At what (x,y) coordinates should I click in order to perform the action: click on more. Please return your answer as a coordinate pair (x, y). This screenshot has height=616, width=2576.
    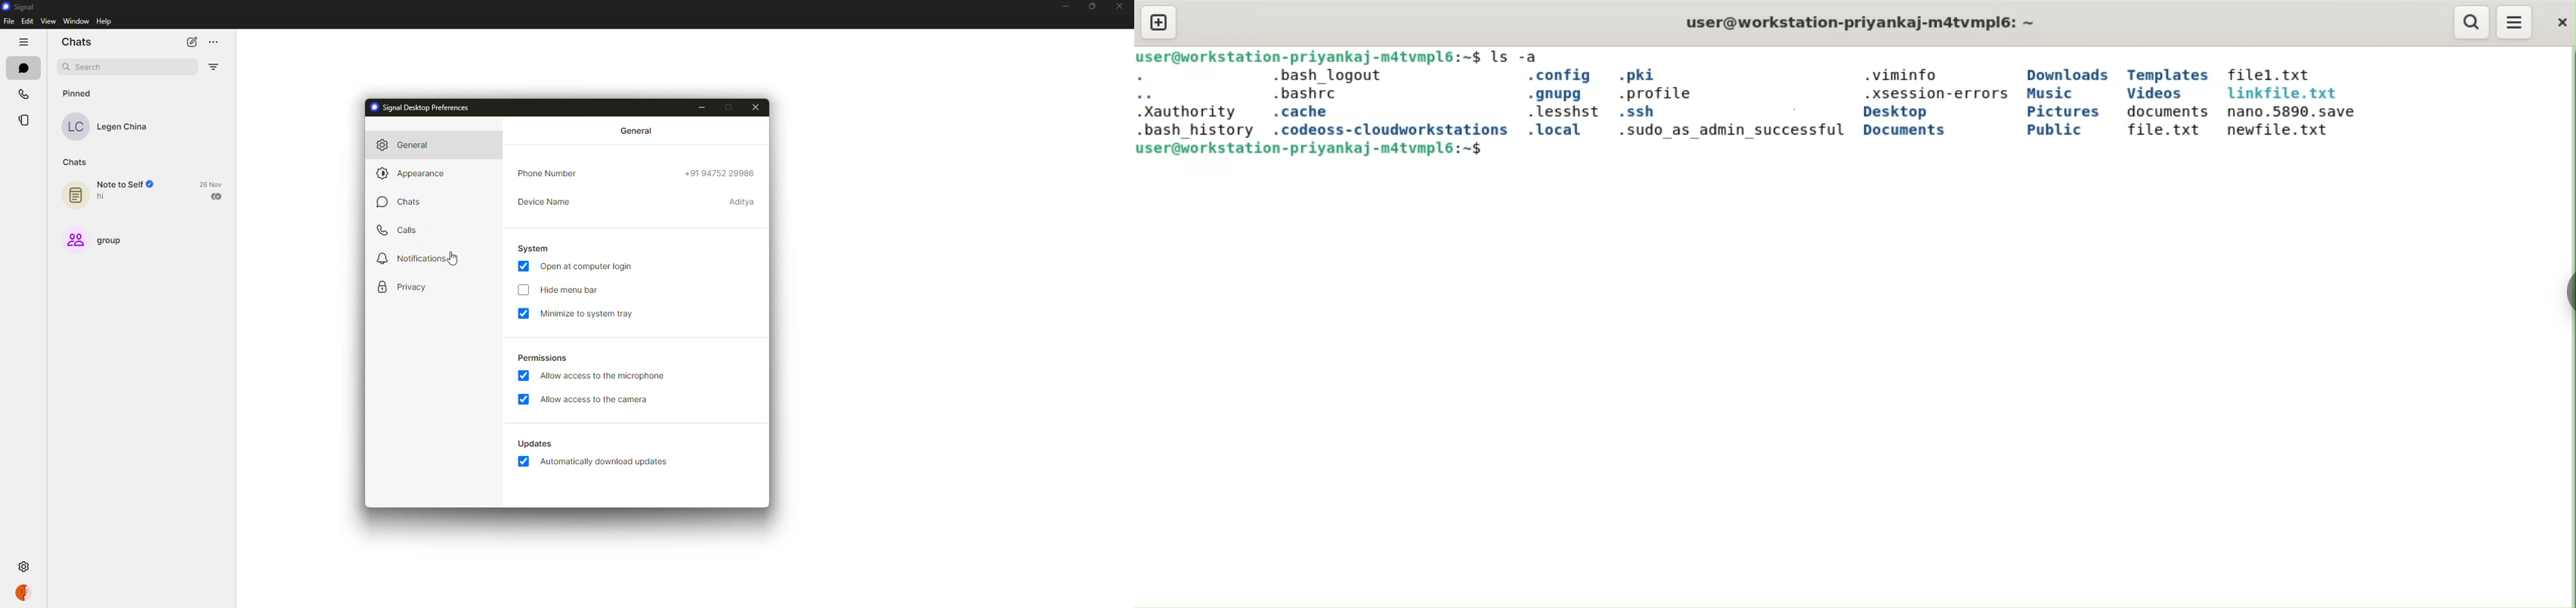
    Looking at the image, I should click on (213, 41).